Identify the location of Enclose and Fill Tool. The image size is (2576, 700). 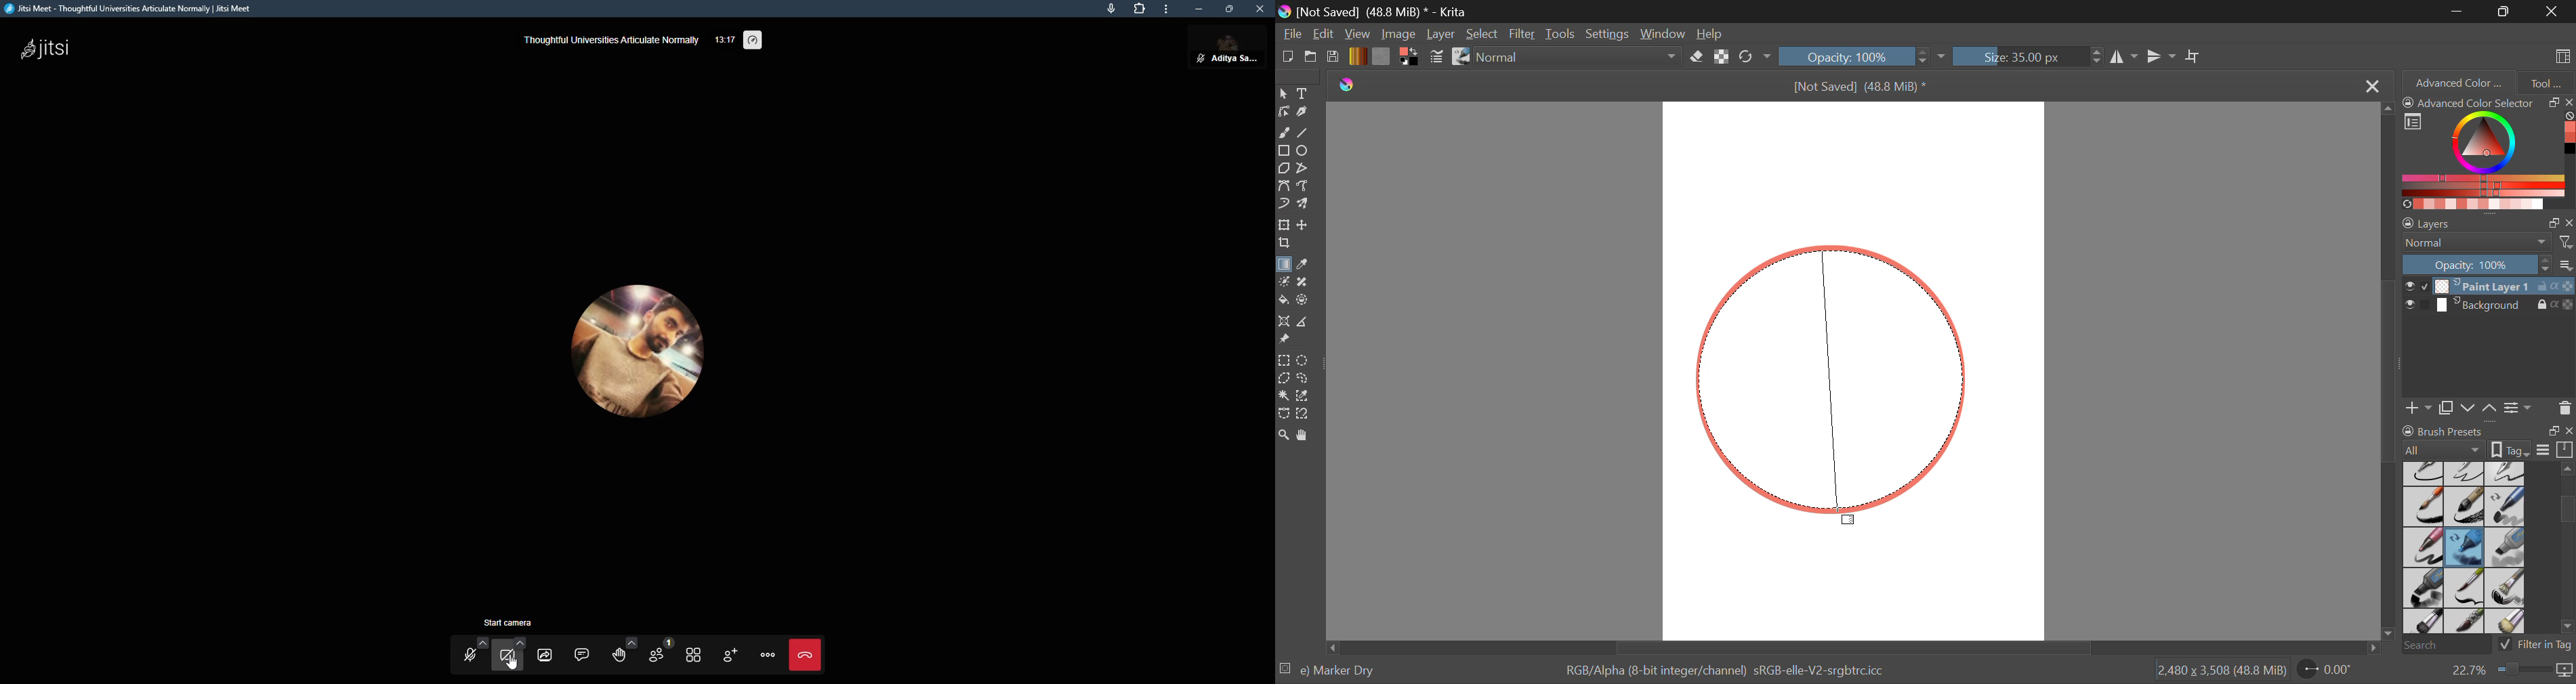
(1304, 301).